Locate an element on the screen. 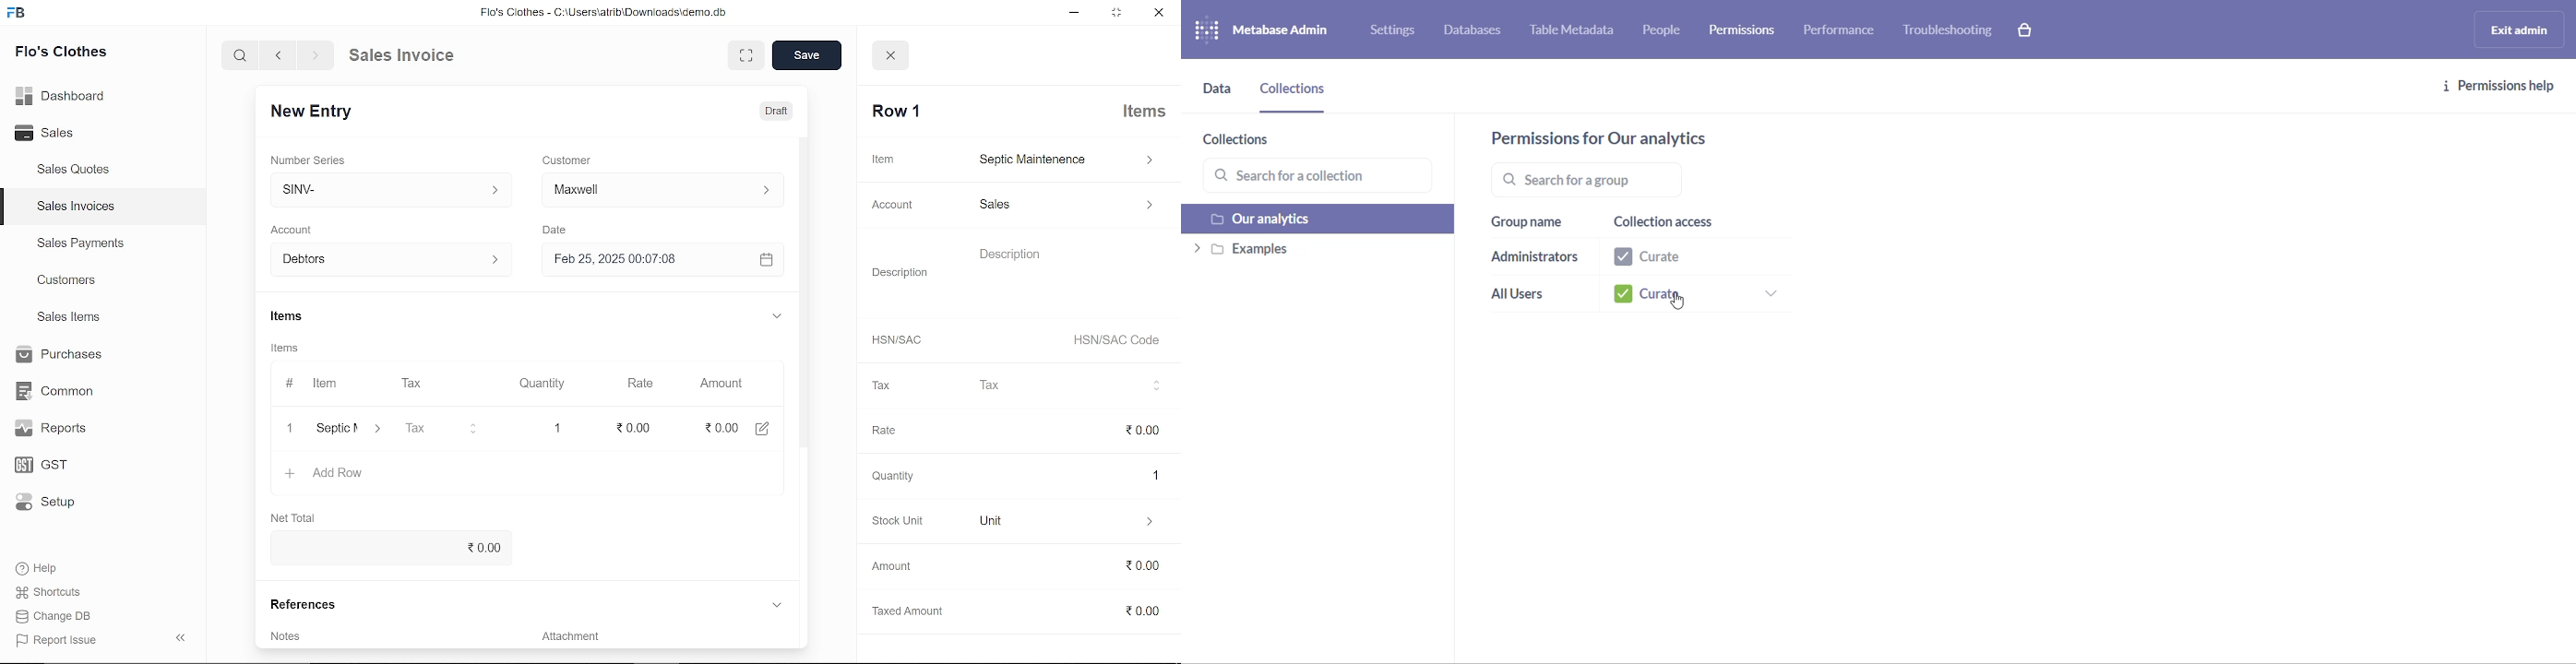  ‘Account is located at coordinates (301, 228).